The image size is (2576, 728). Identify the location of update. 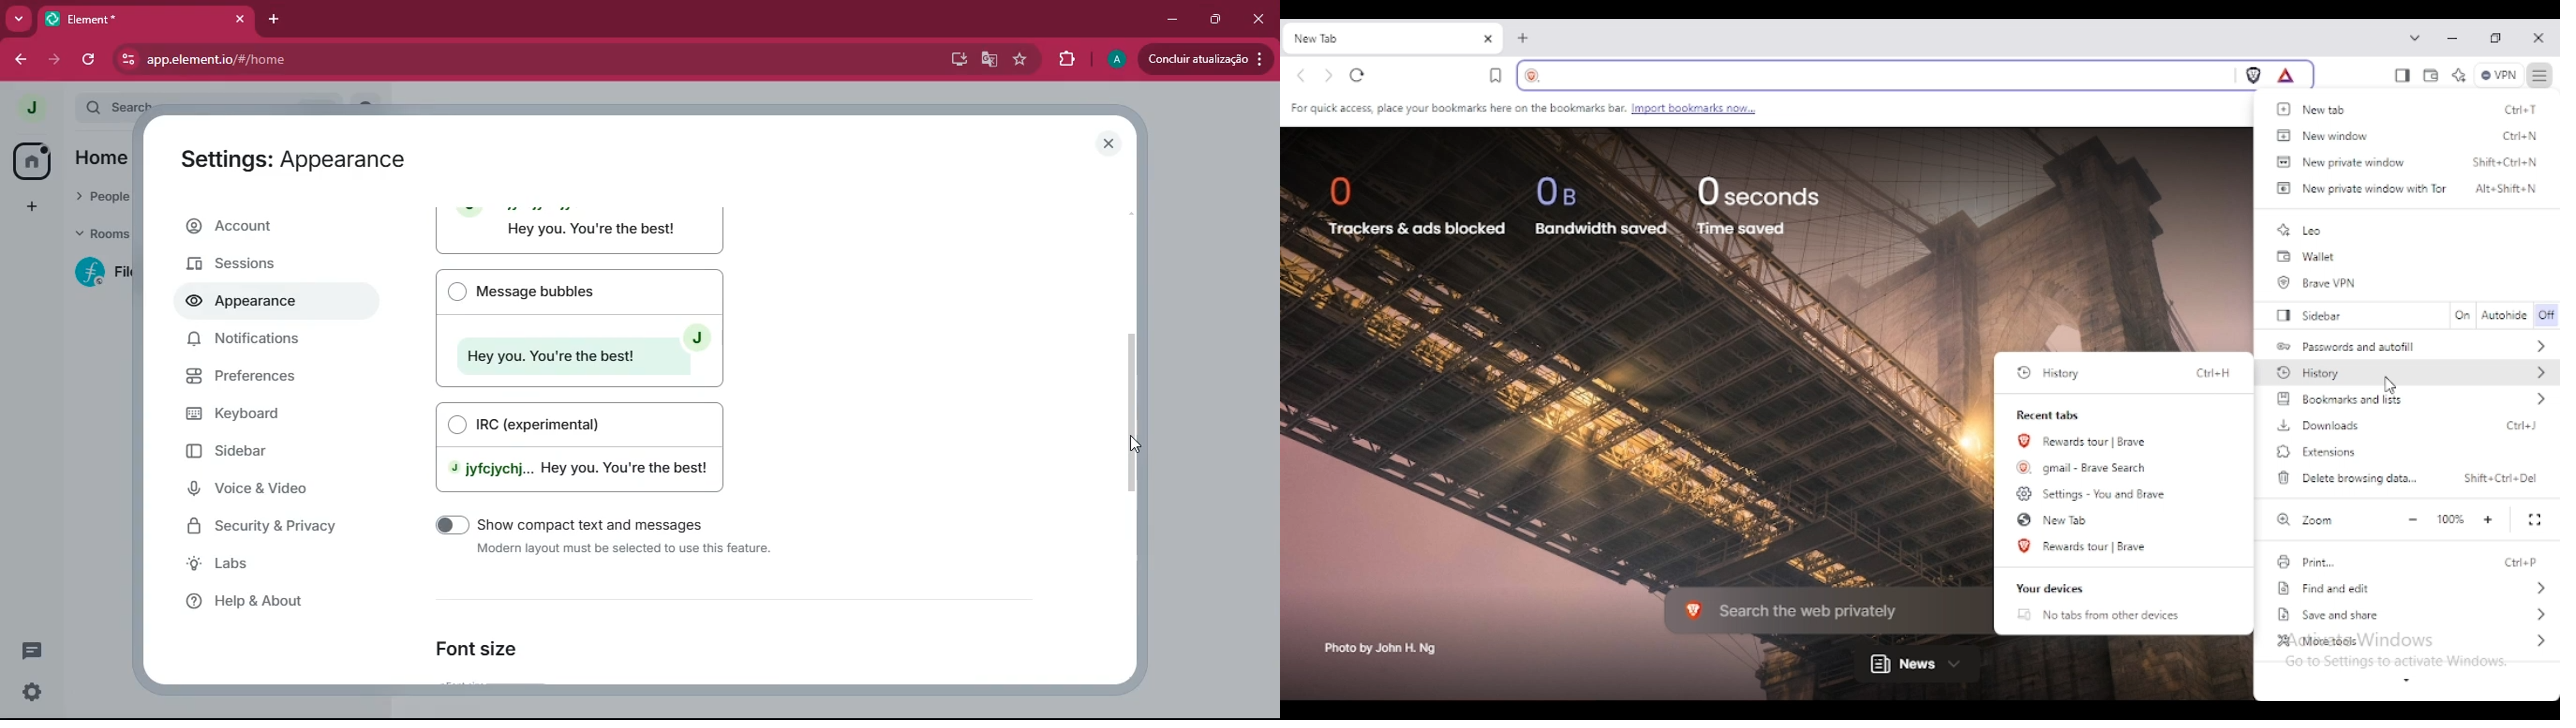
(1206, 61).